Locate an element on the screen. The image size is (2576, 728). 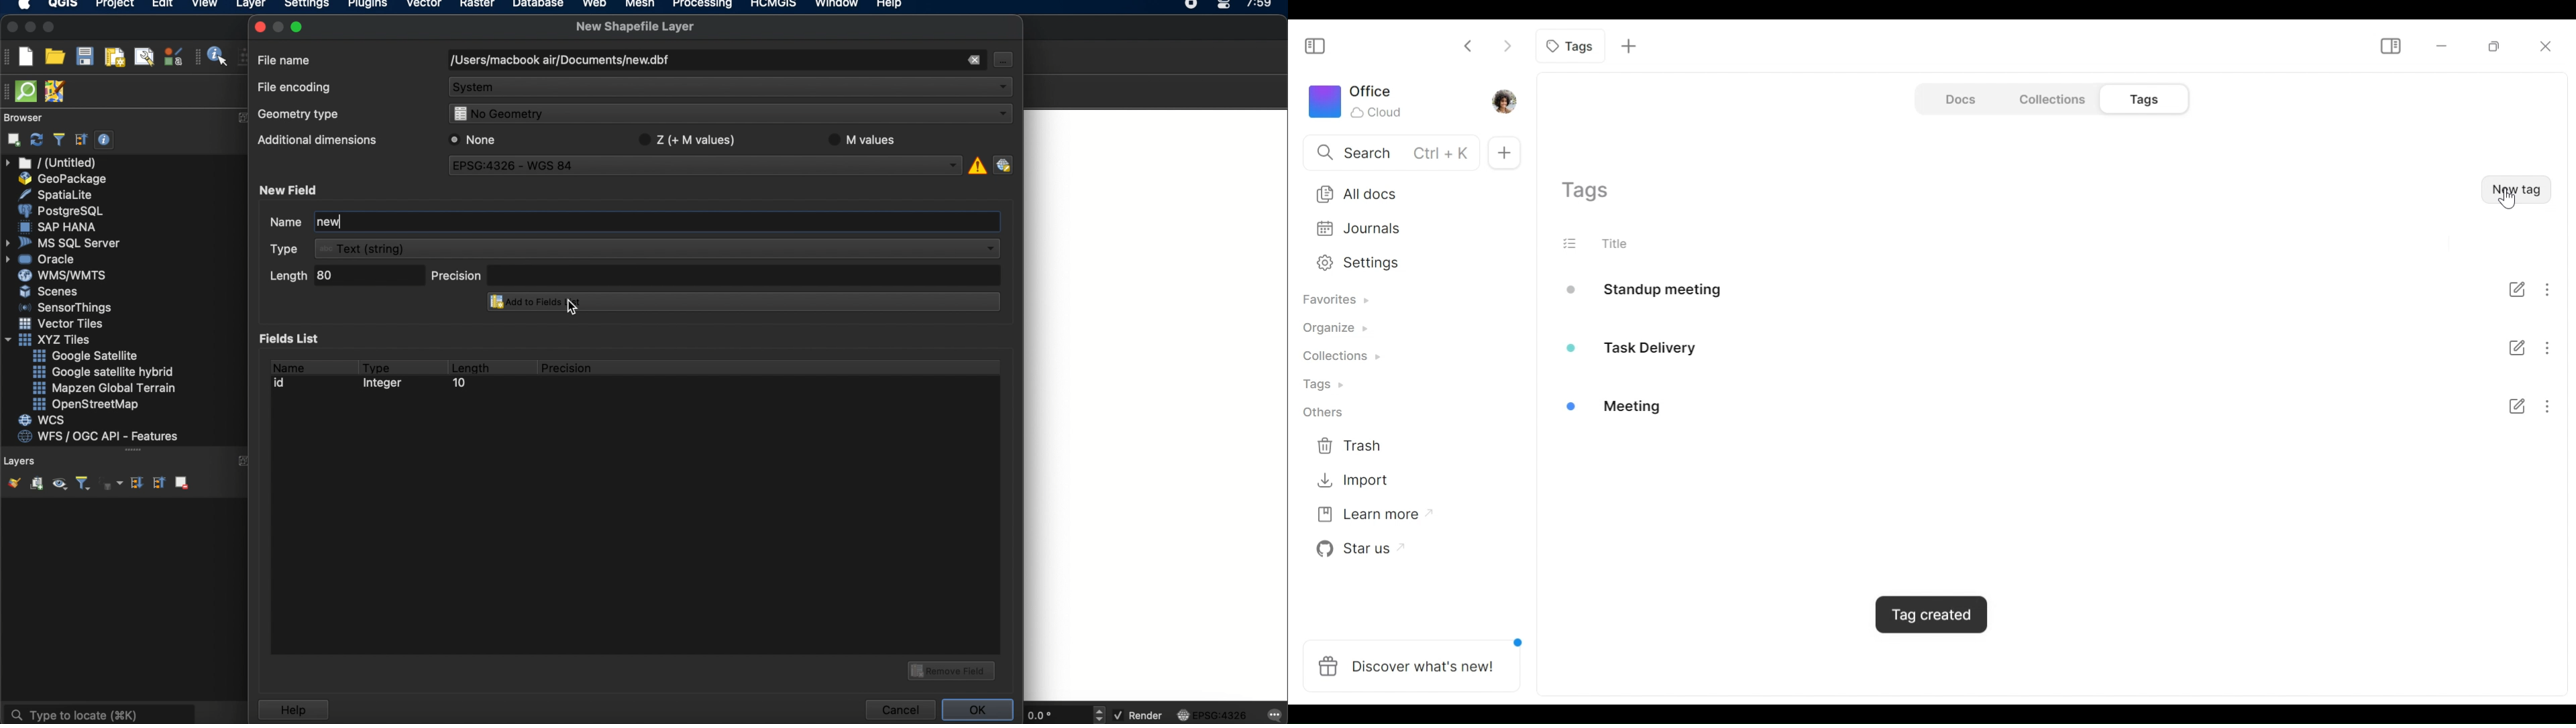
integer is located at coordinates (386, 385).